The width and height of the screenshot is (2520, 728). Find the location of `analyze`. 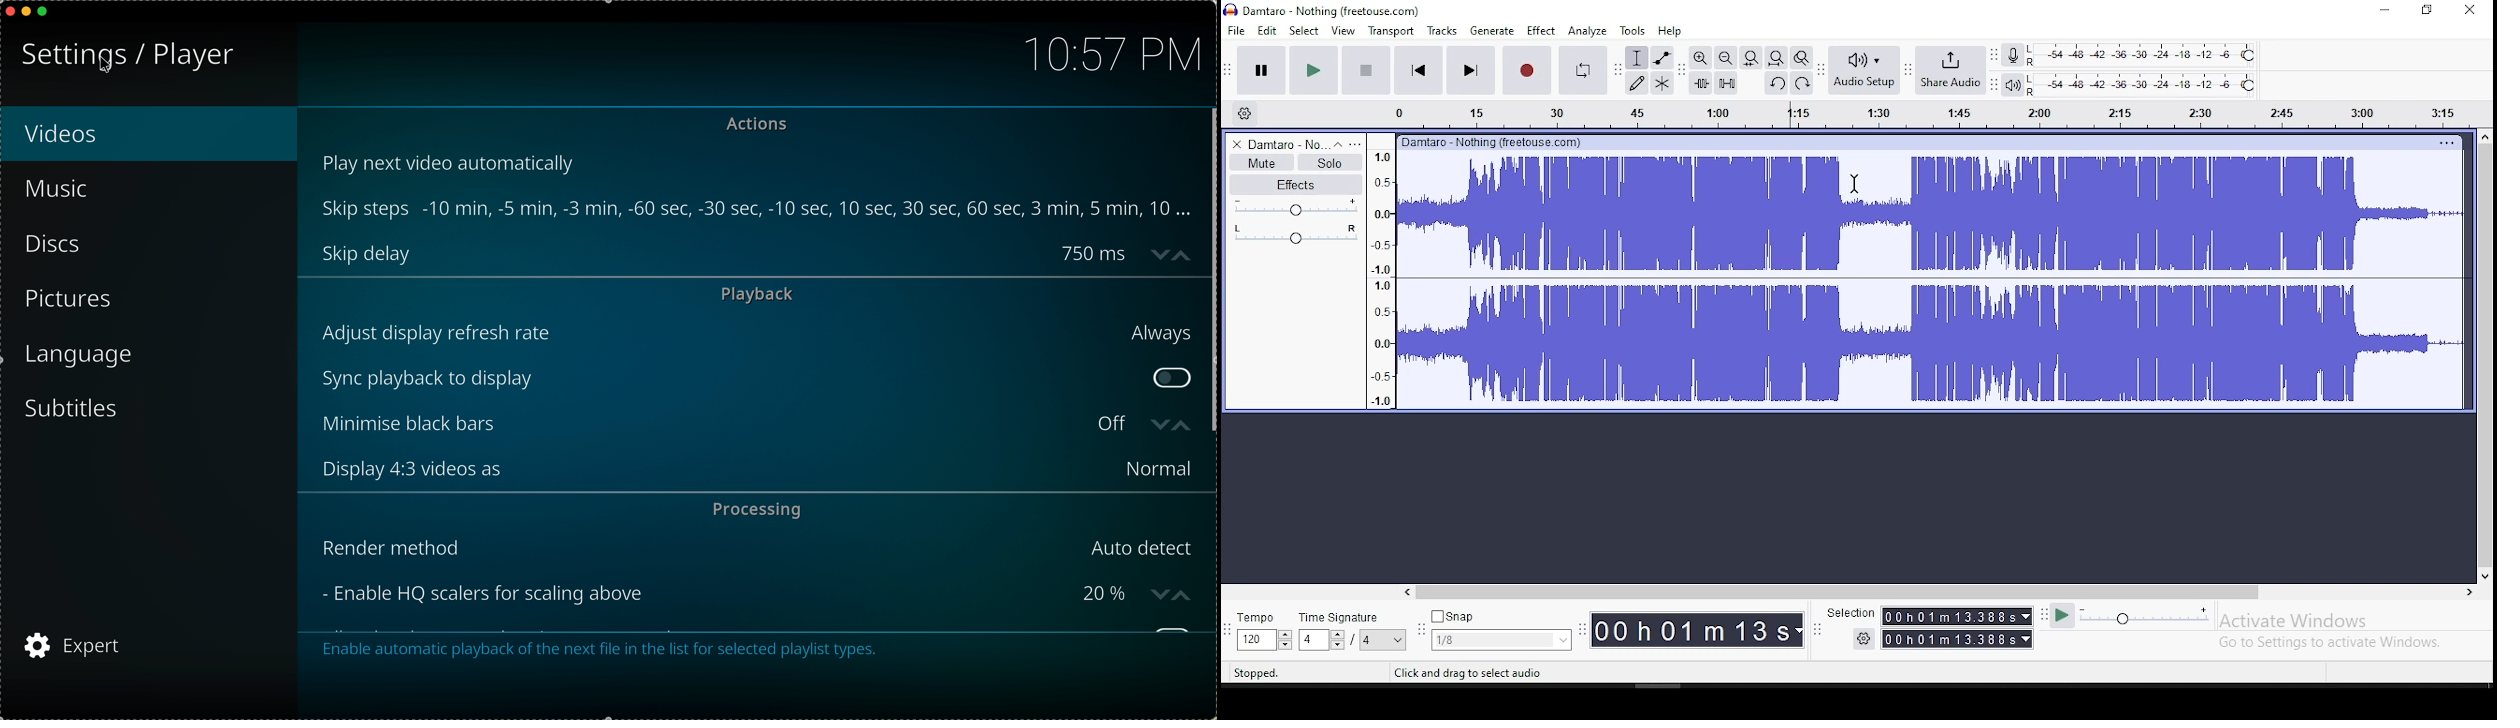

analyze is located at coordinates (1589, 32).